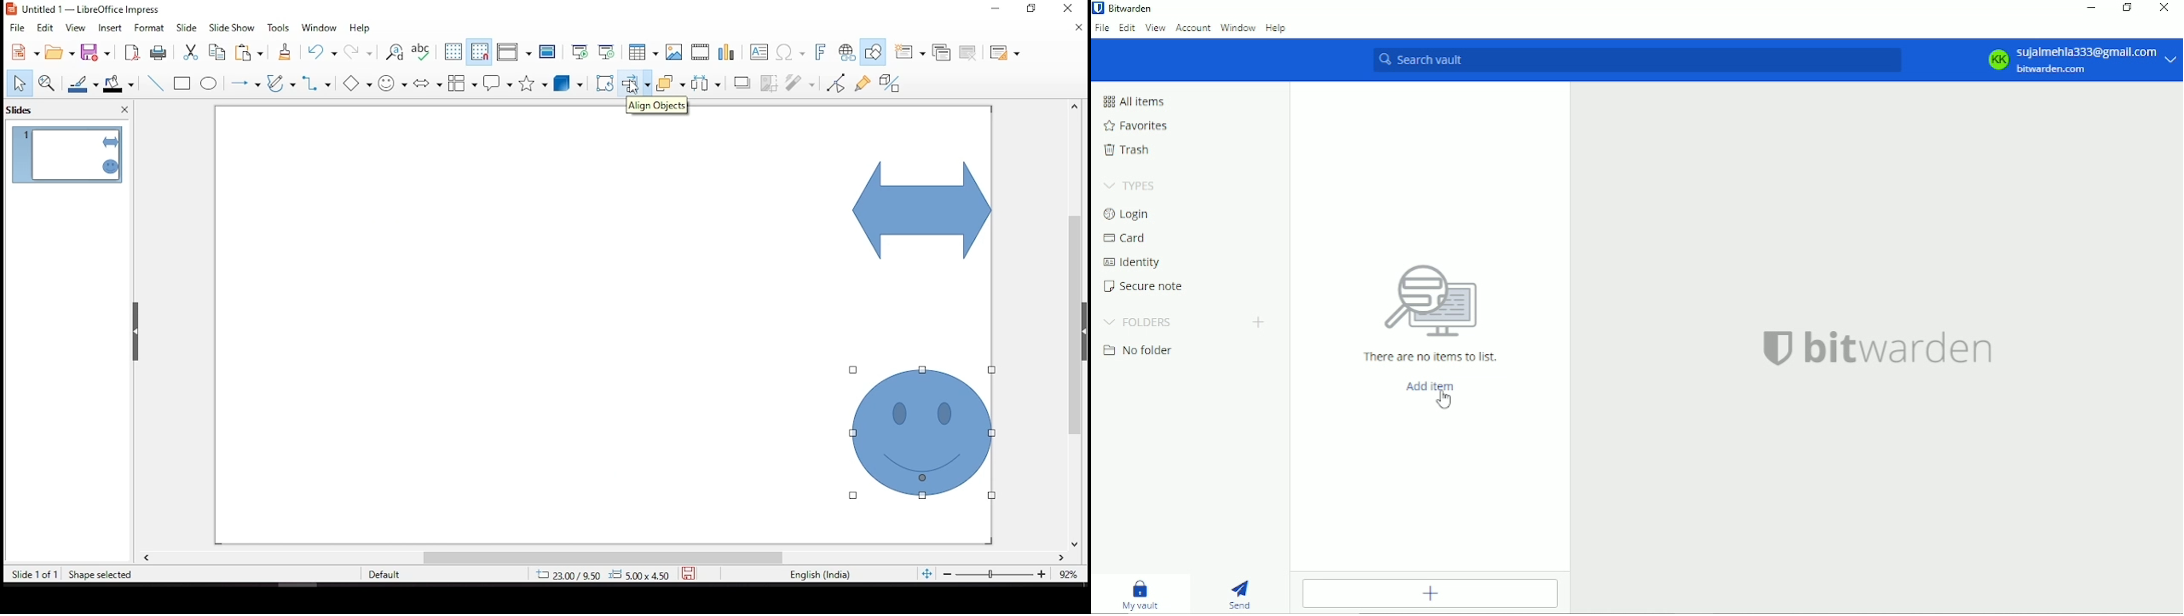 The image size is (2184, 616). I want to click on Edit, so click(1128, 28).